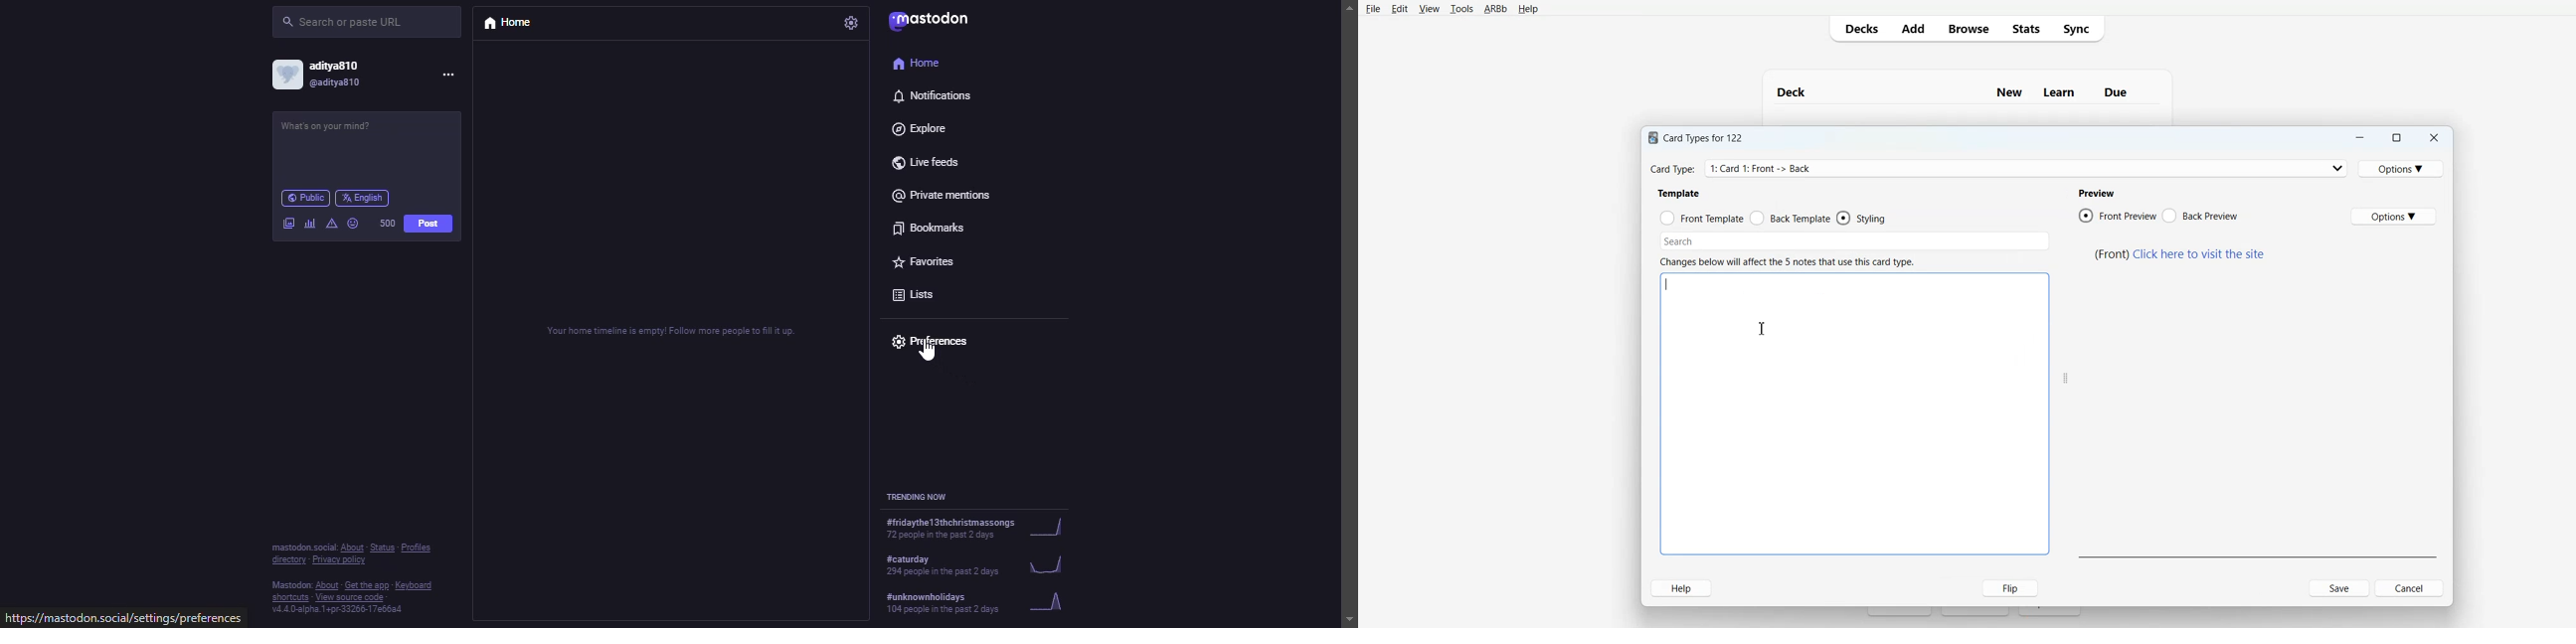 This screenshot has height=644, width=2576. What do you see at coordinates (2387, 588) in the screenshot?
I see `Cancel` at bounding box center [2387, 588].